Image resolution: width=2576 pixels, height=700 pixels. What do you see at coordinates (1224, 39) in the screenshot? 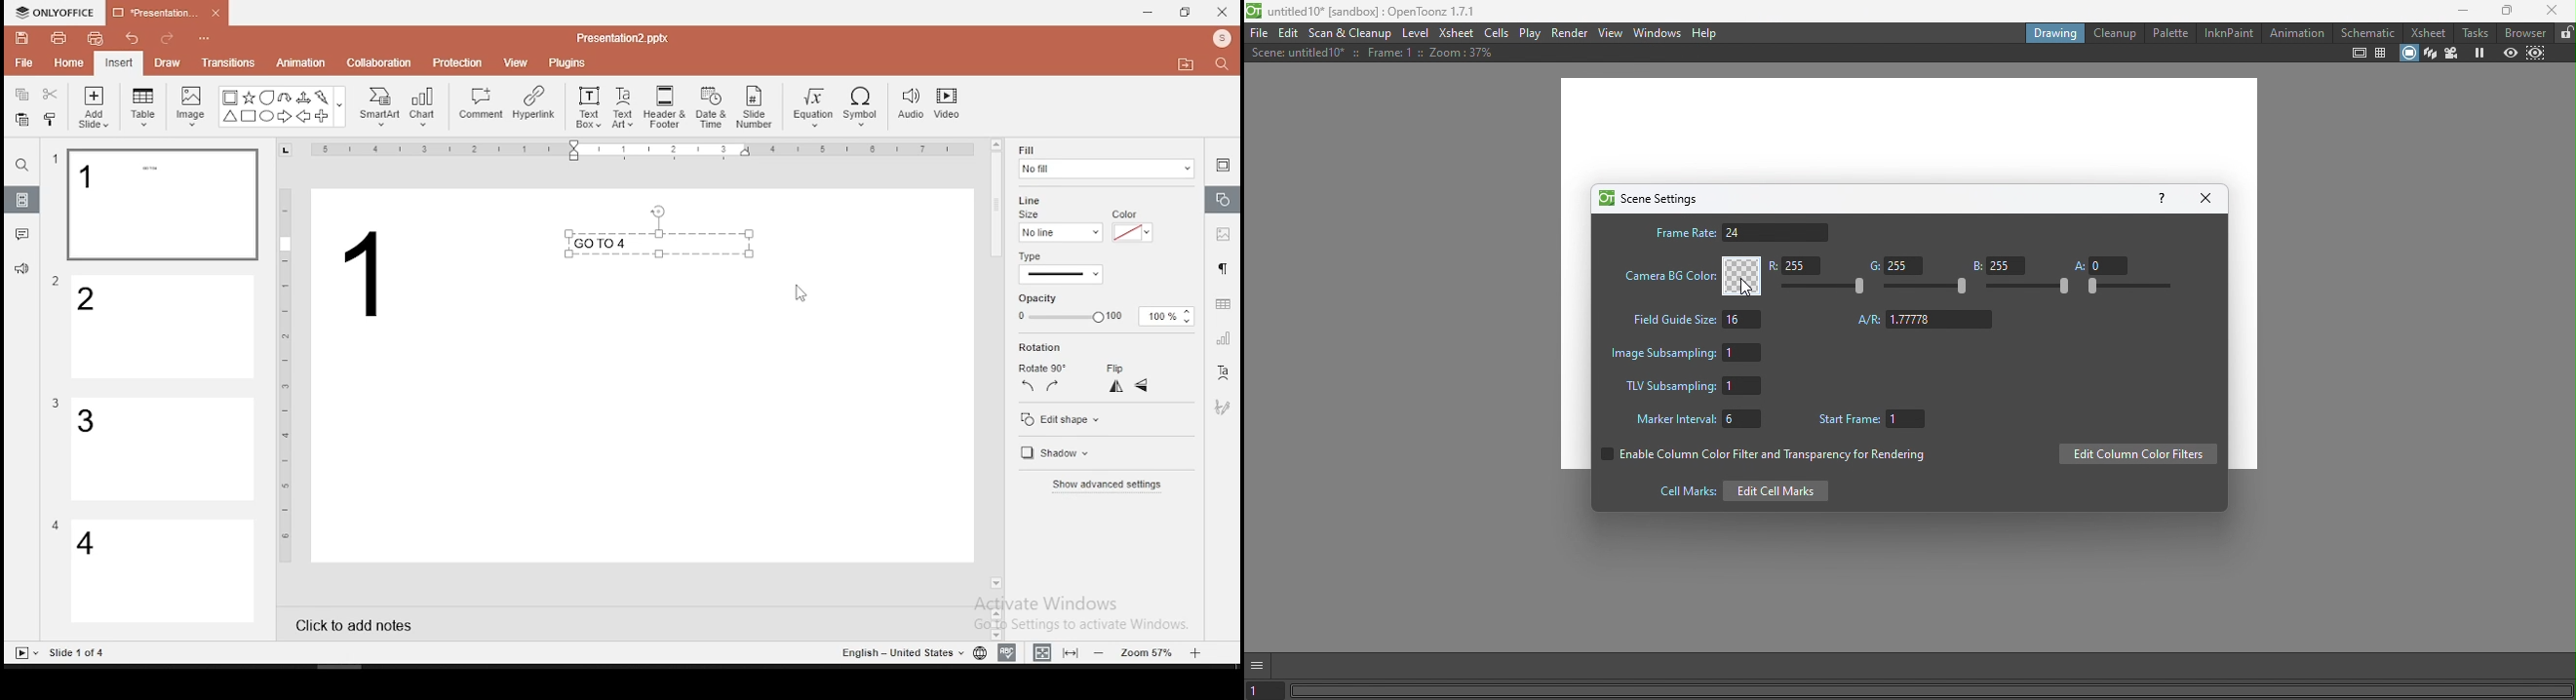
I see `Profile` at bounding box center [1224, 39].